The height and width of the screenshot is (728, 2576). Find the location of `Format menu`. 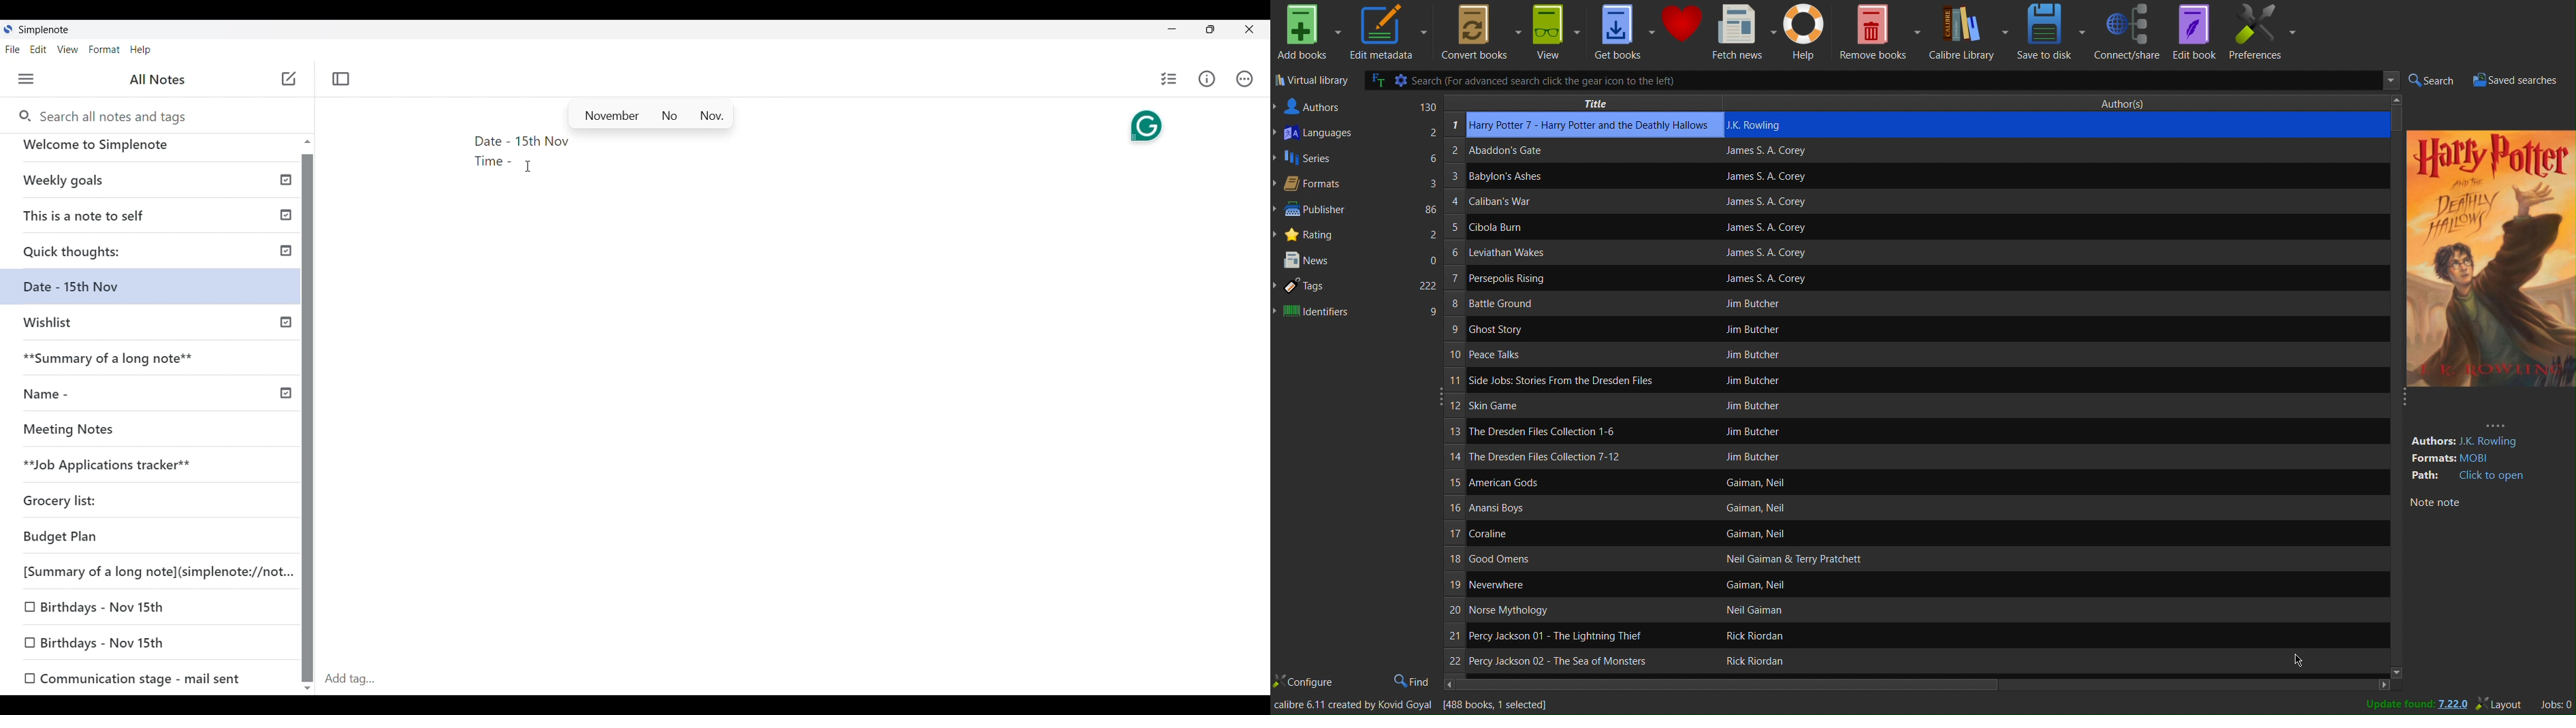

Format menu is located at coordinates (105, 50).